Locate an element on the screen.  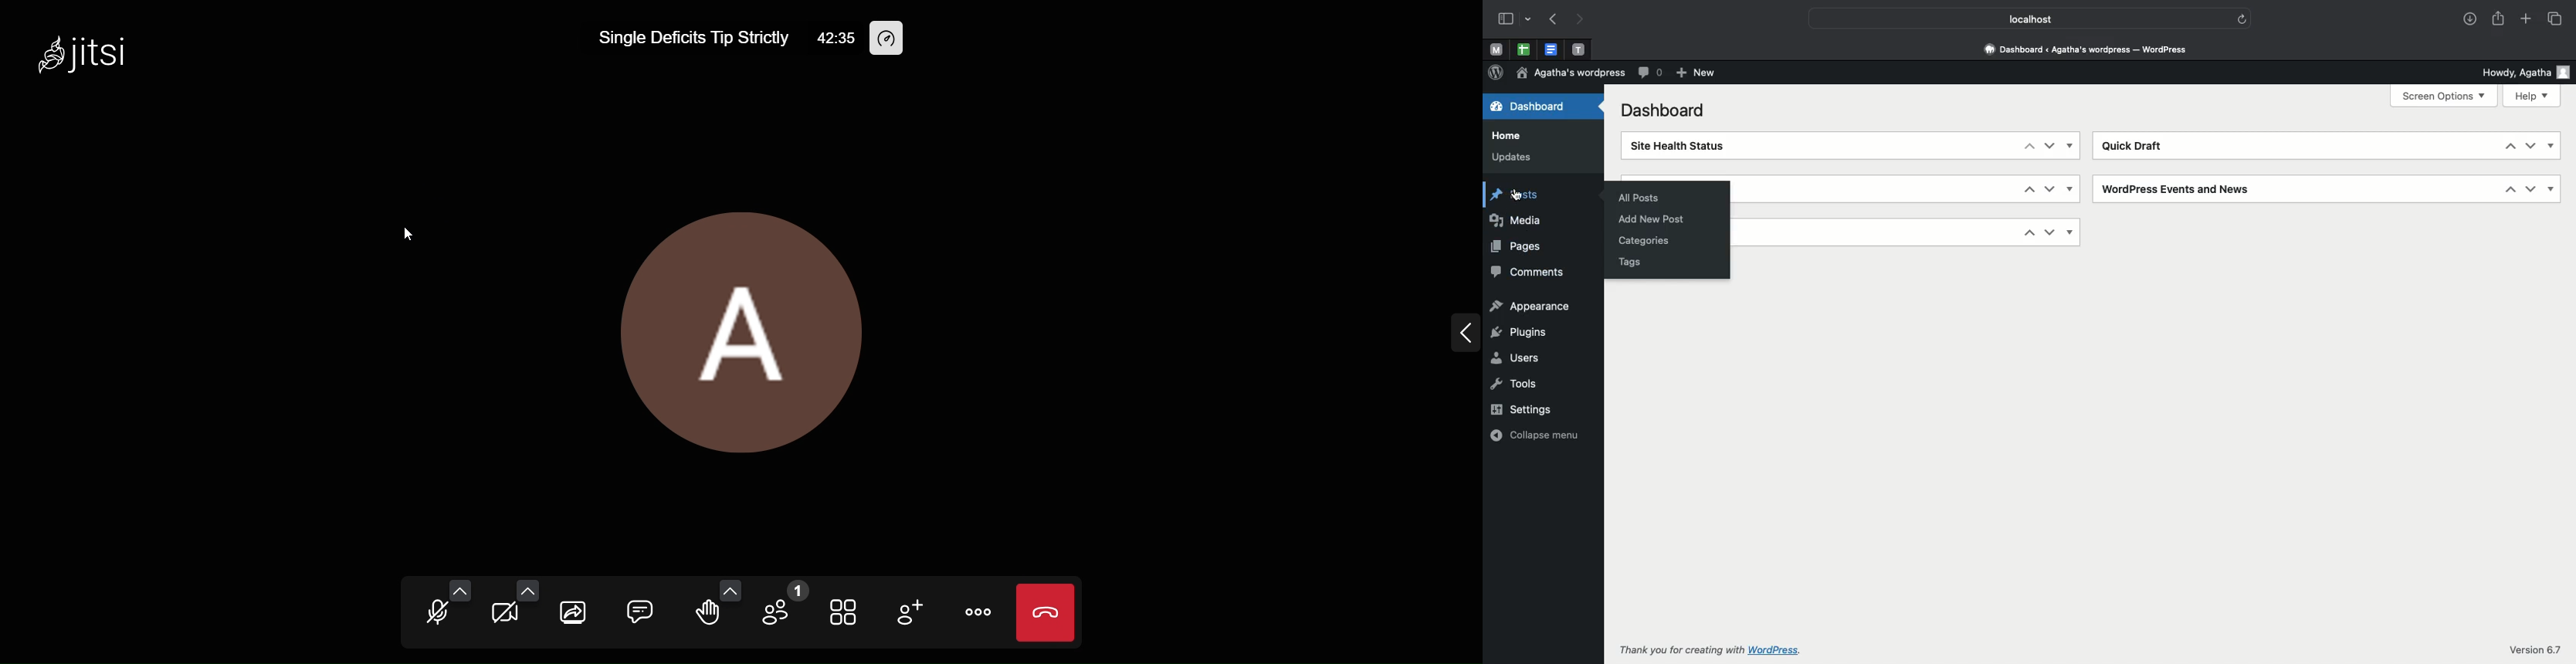
Down is located at coordinates (2052, 233).